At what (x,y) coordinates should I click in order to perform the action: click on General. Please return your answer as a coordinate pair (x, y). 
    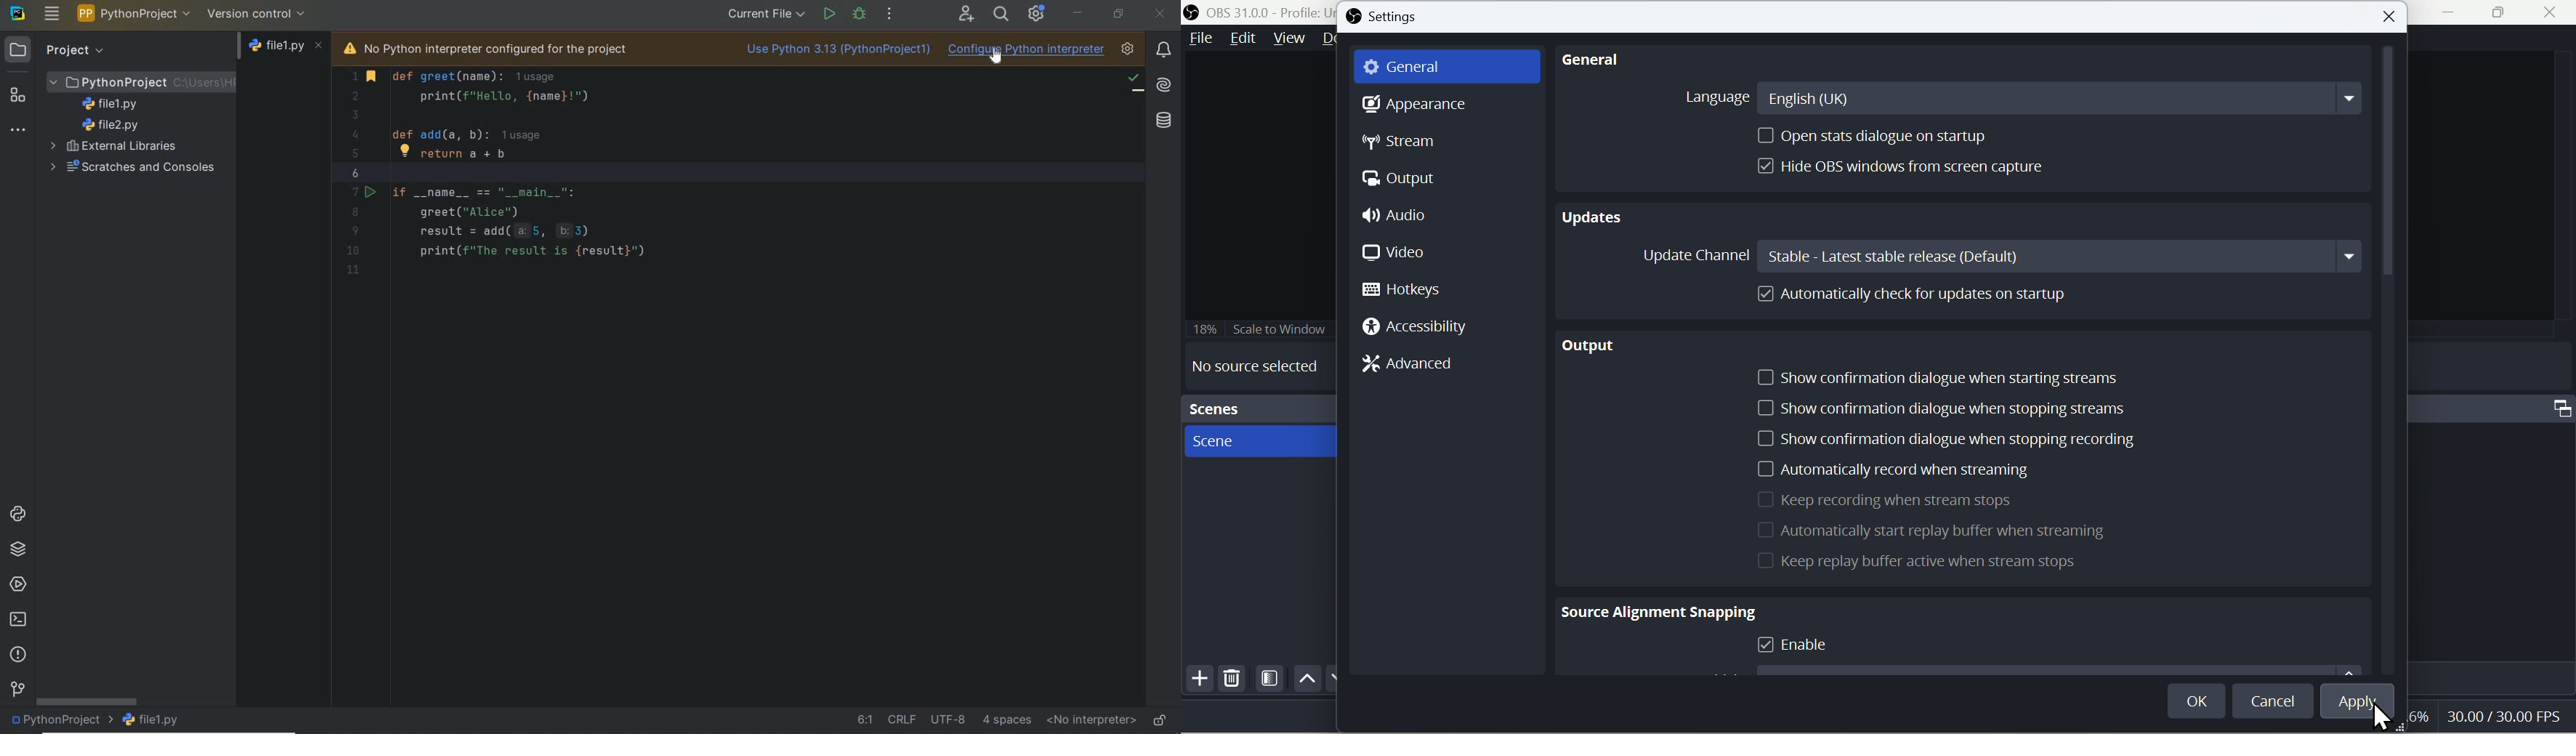
    Looking at the image, I should click on (1591, 60).